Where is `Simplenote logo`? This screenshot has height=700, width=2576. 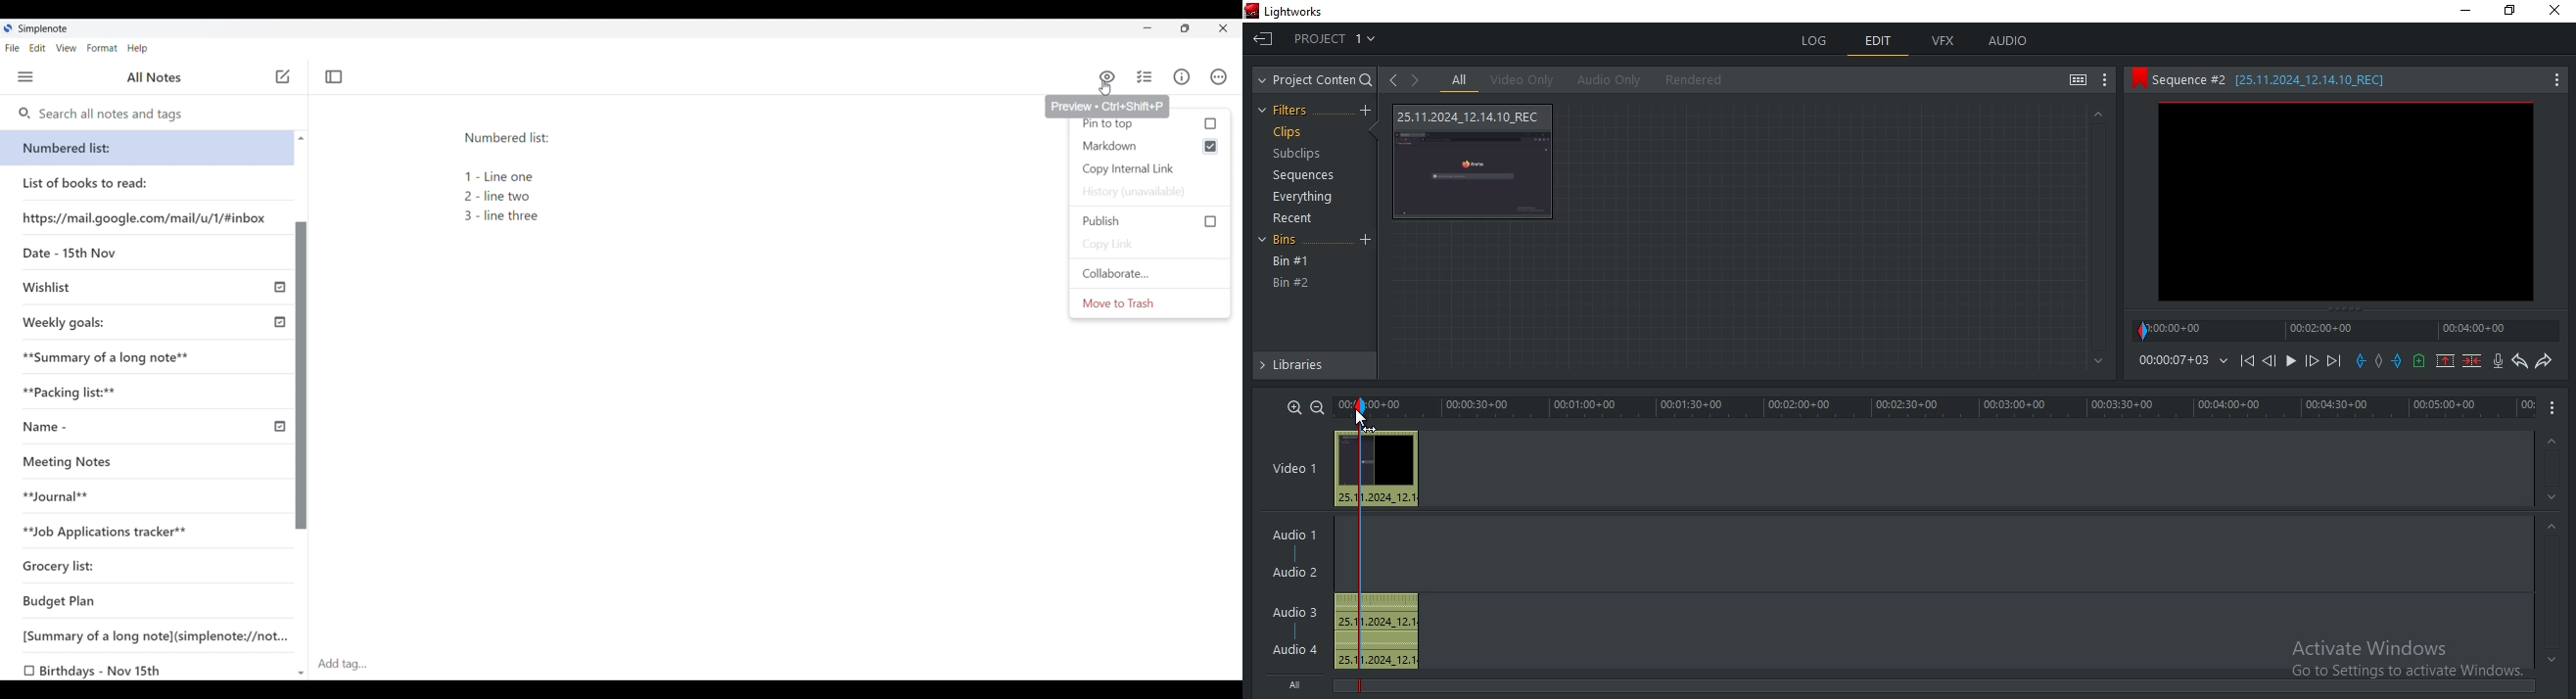
Simplenote logo is located at coordinates (8, 28).